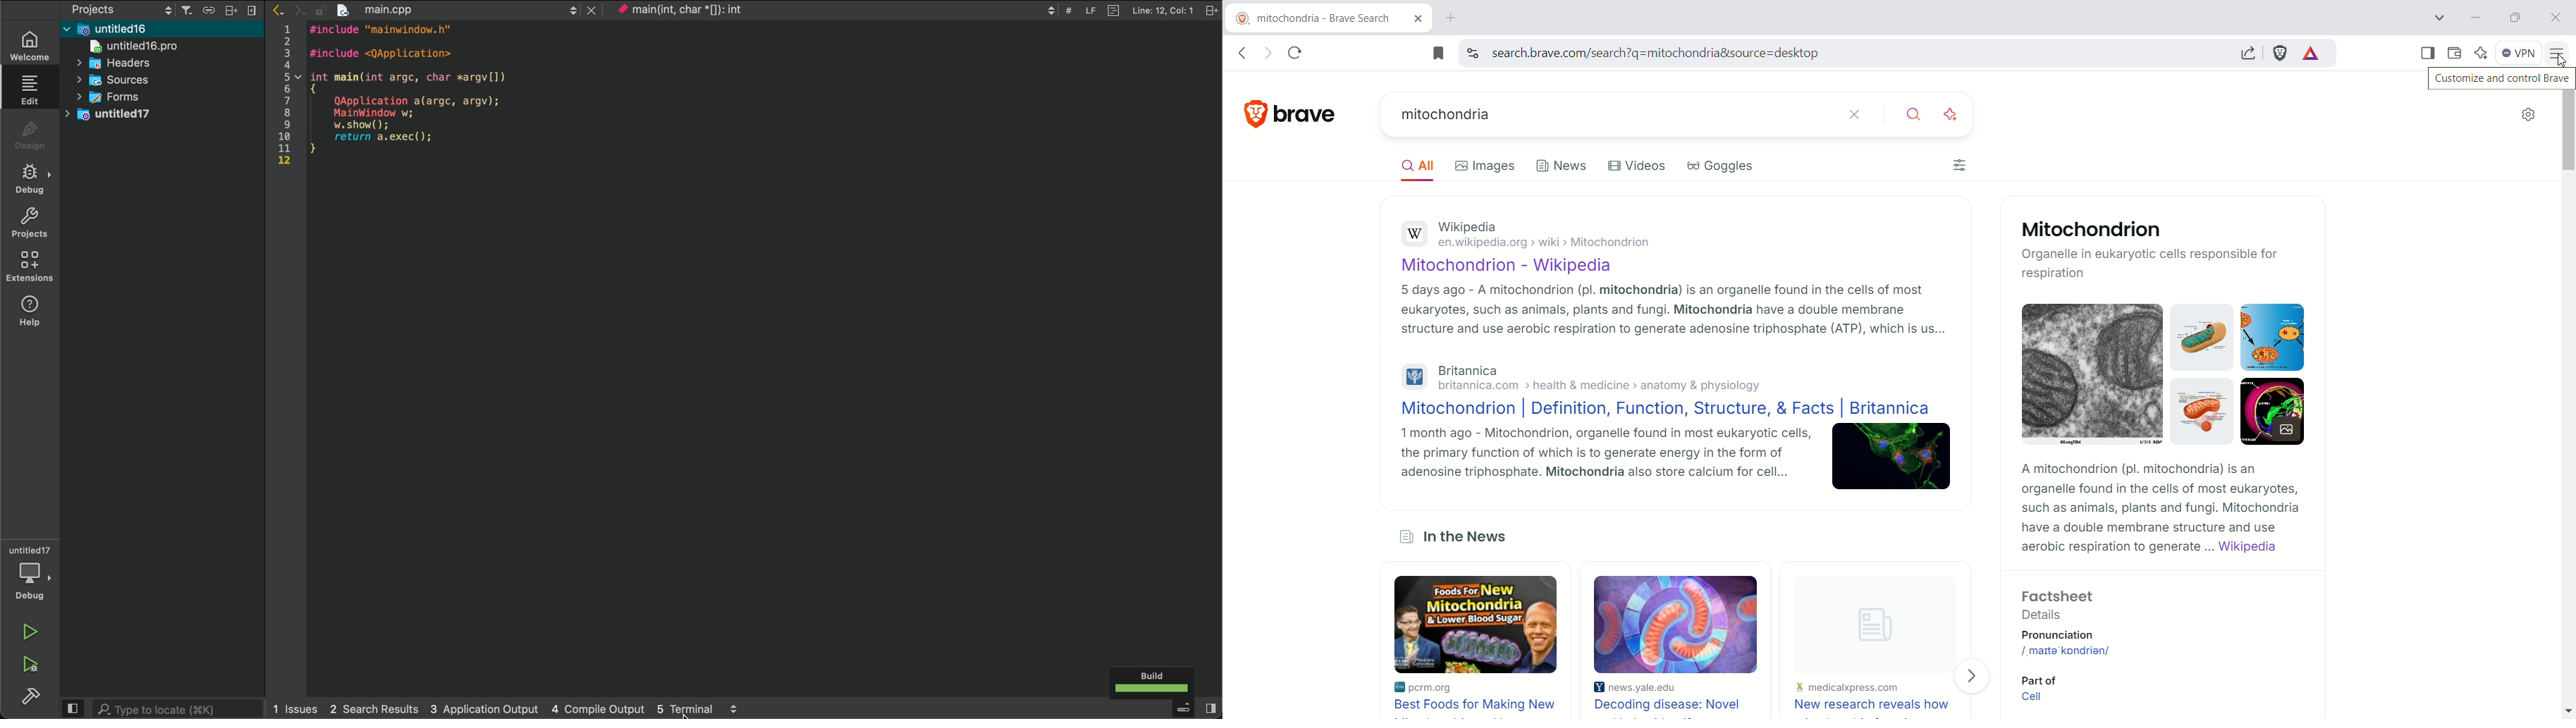 This screenshot has width=2576, height=728. Describe the element at coordinates (178, 709) in the screenshot. I see `Type to locate(XK)` at that location.